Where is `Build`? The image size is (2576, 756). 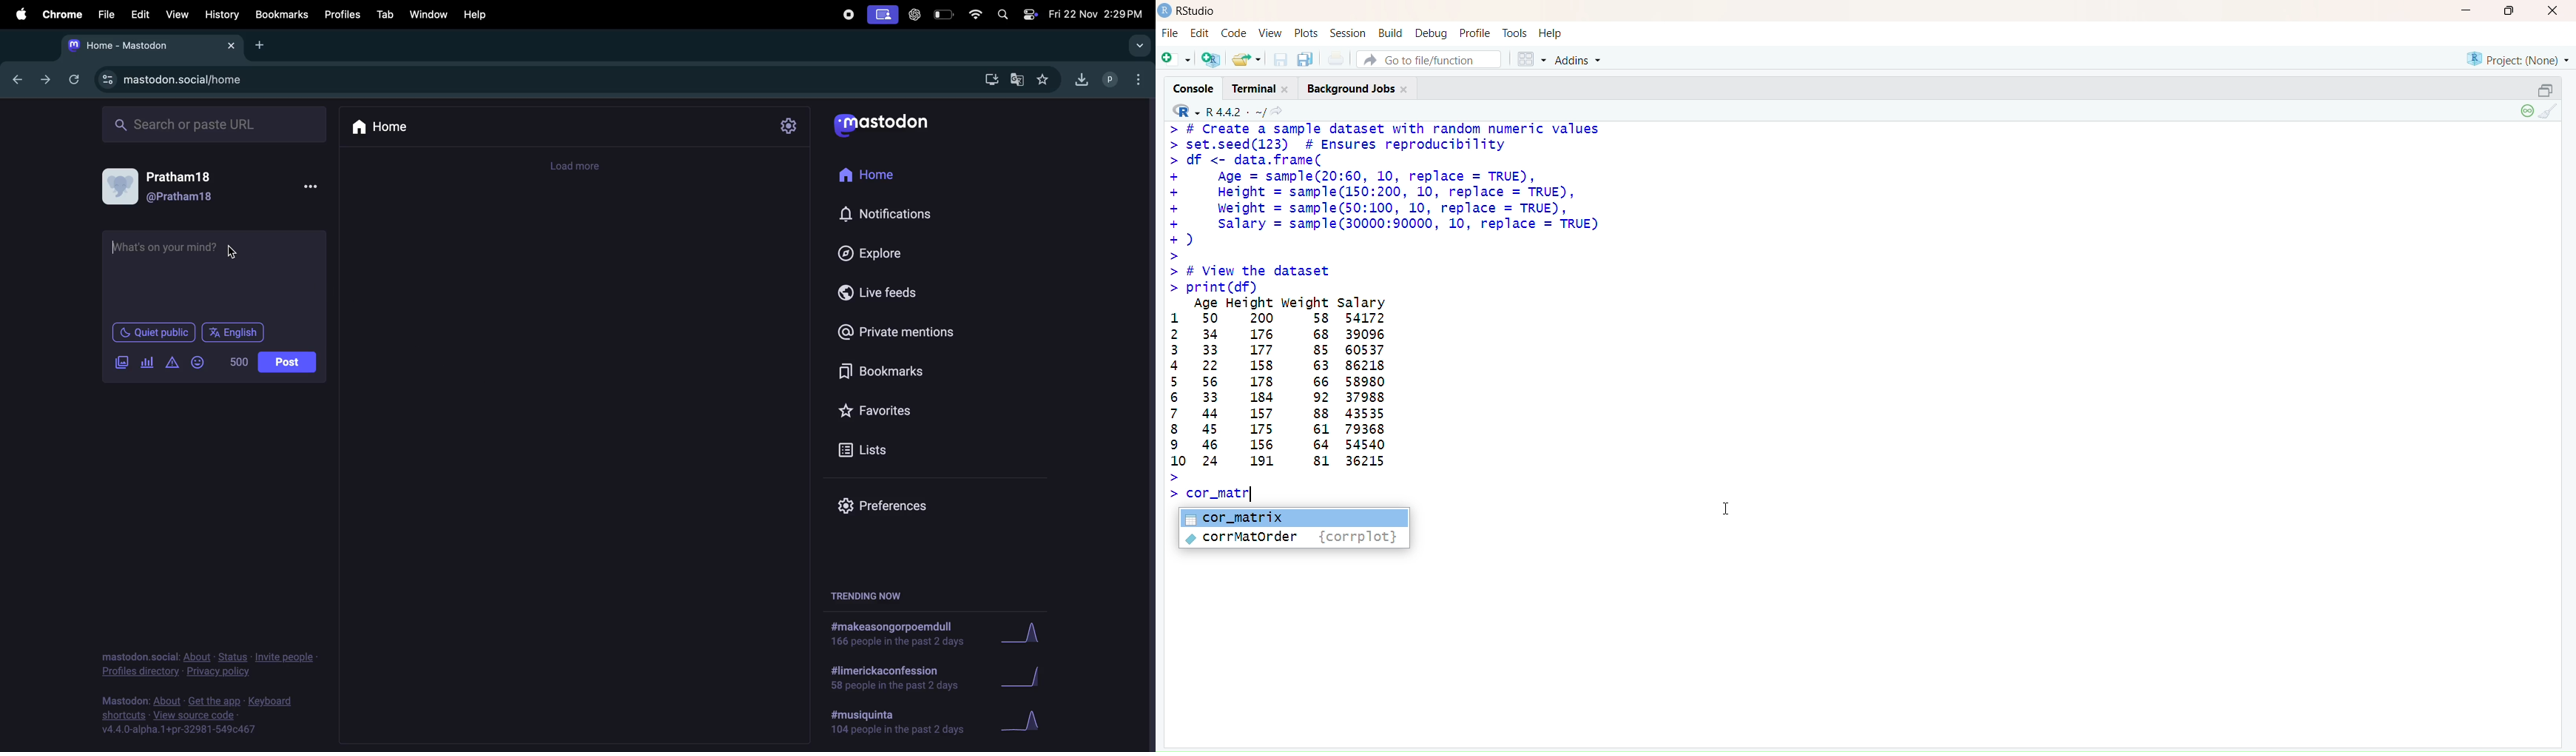 Build is located at coordinates (1391, 32).